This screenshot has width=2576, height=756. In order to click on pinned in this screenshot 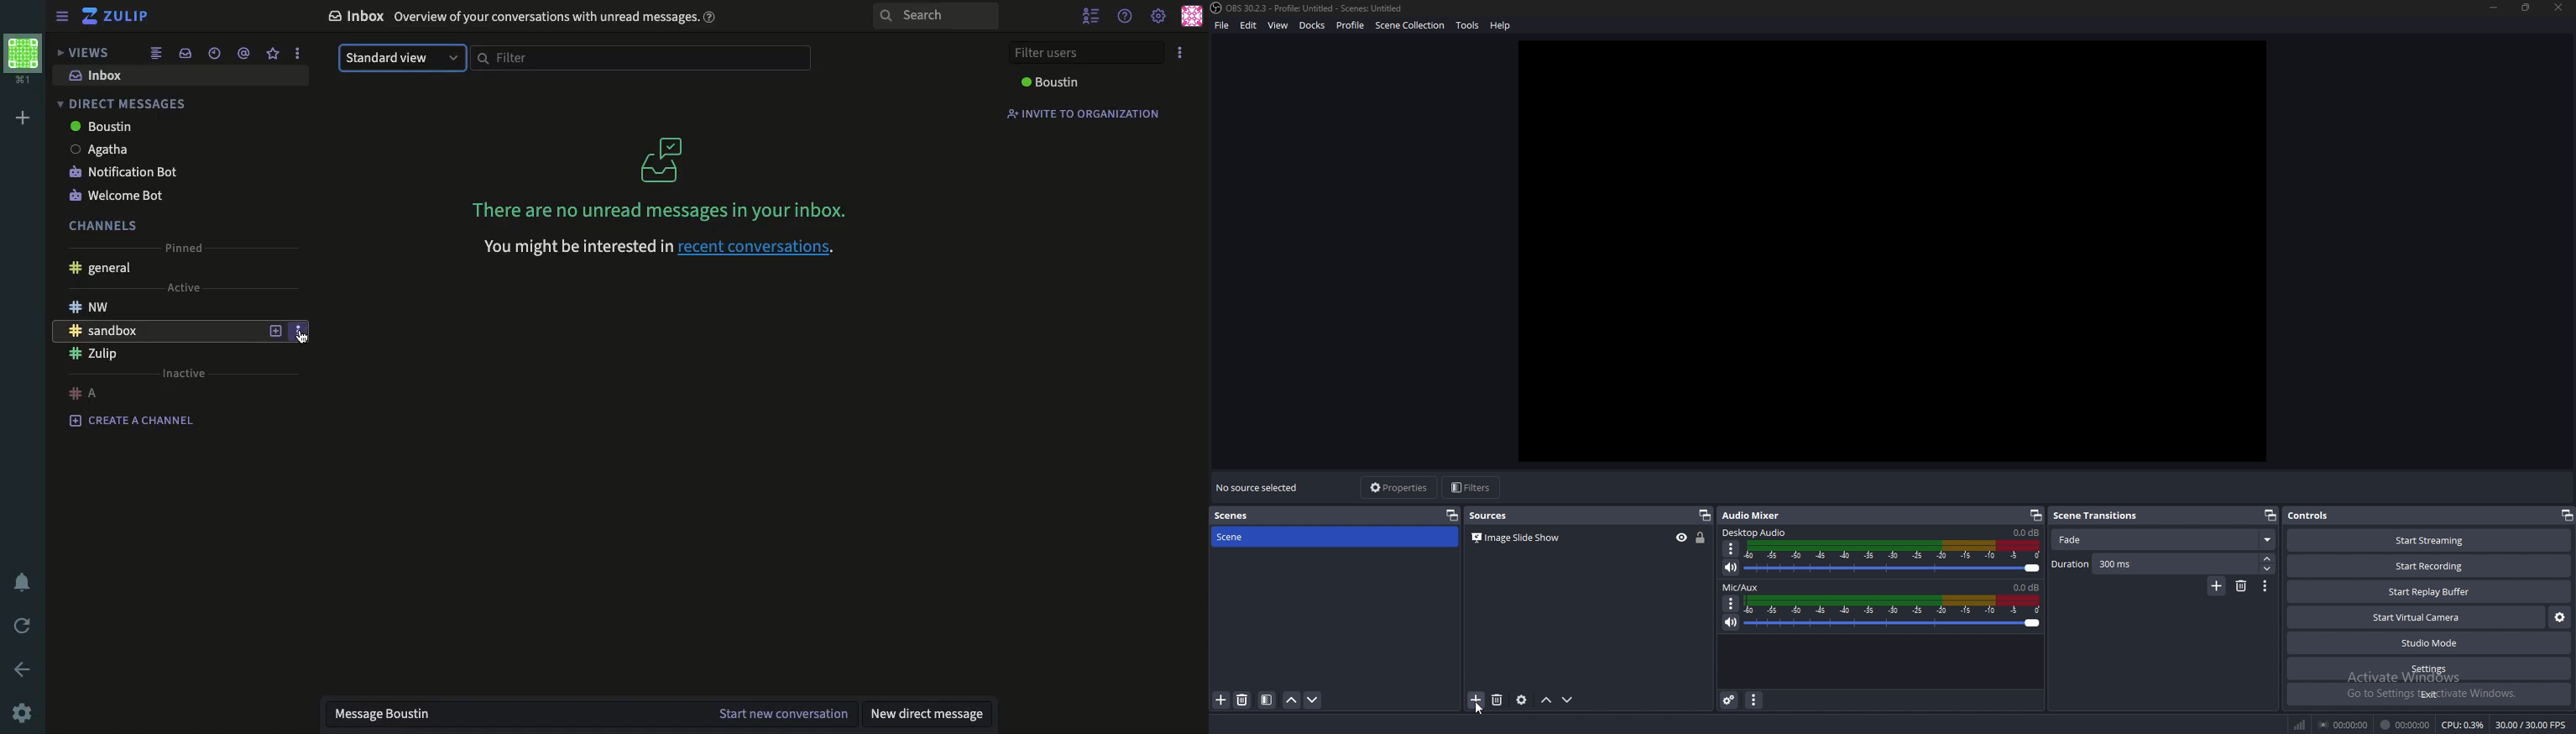, I will do `click(185, 248)`.